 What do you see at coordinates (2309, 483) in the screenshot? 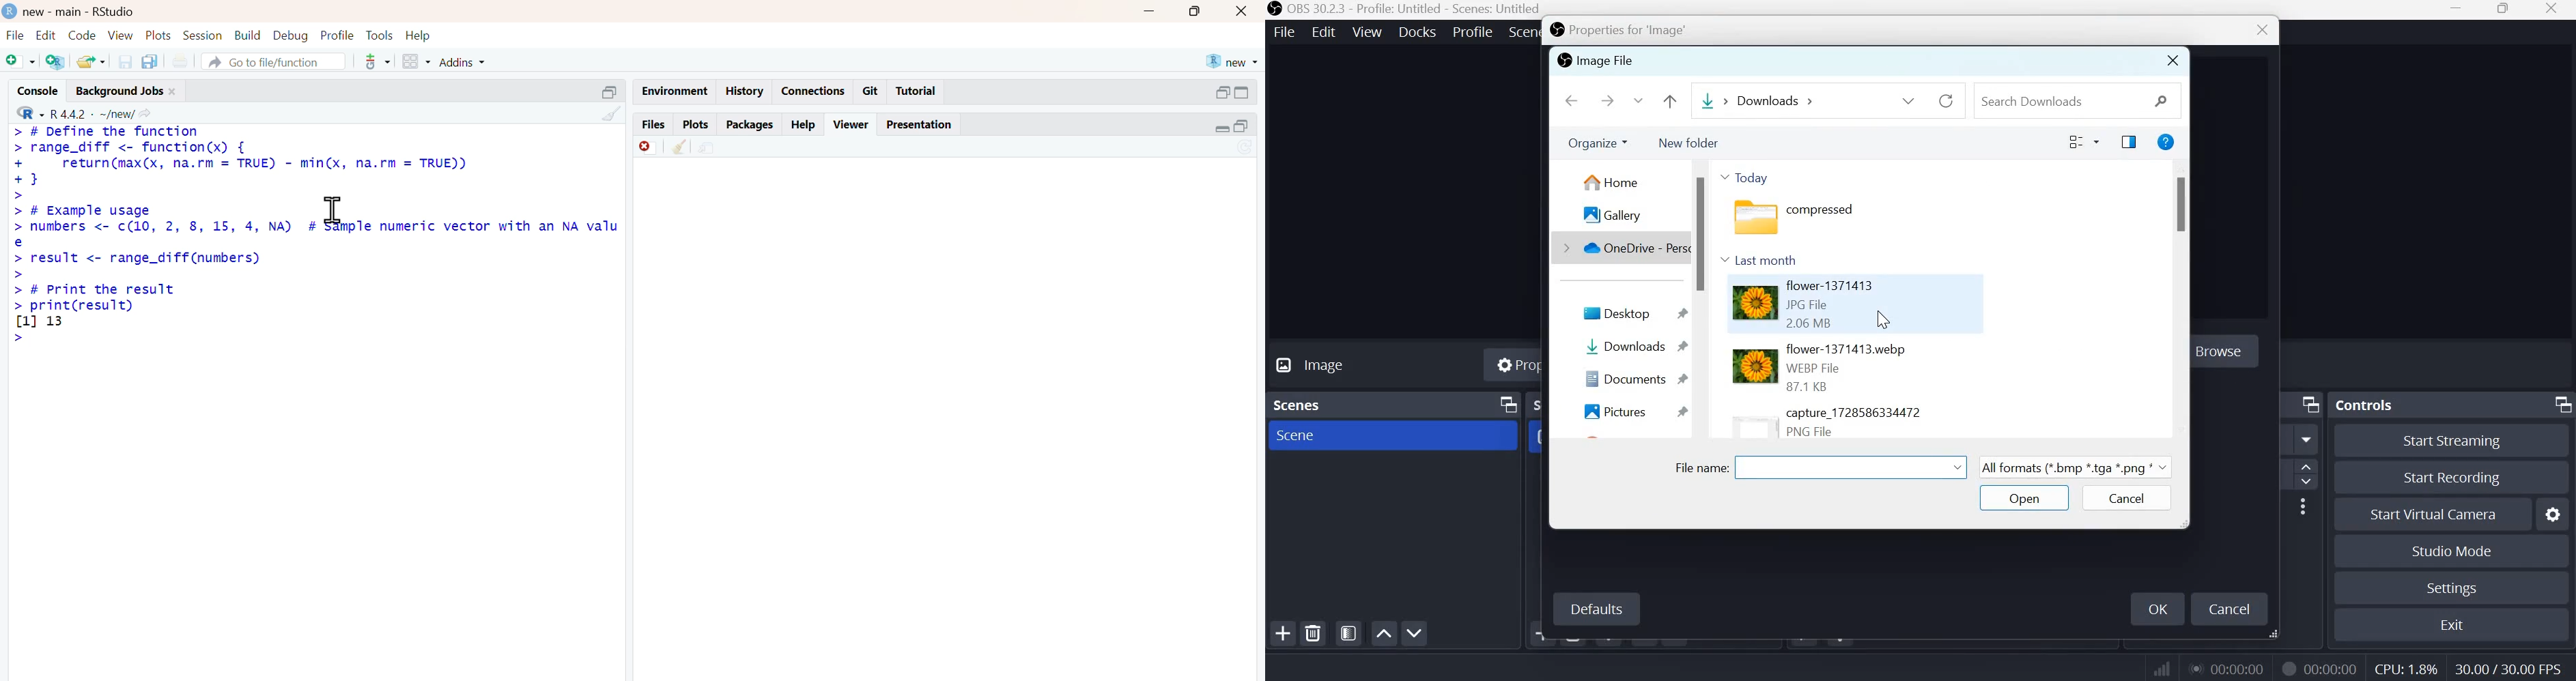
I see `Decrease` at bounding box center [2309, 483].